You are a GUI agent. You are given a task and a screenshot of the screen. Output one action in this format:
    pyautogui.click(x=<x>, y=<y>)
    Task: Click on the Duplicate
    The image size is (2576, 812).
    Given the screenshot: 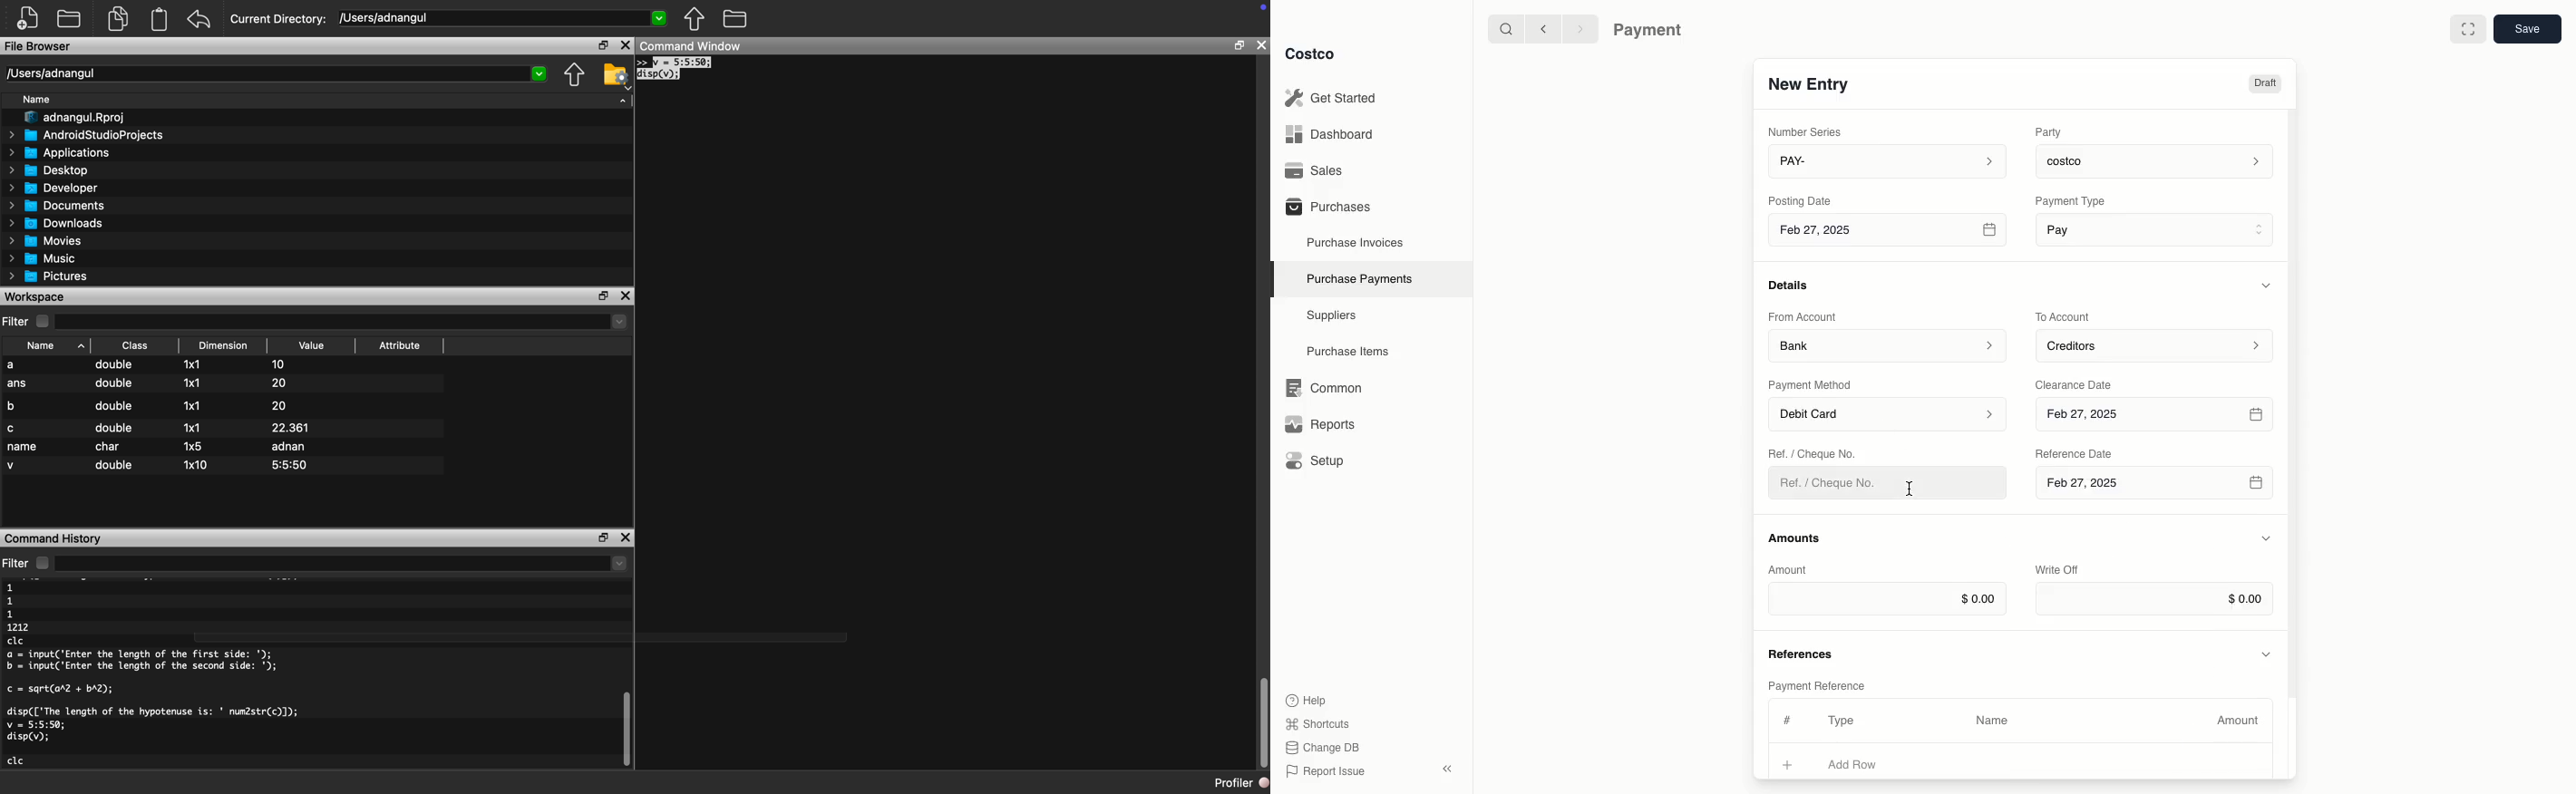 What is the action you would take?
    pyautogui.click(x=117, y=19)
    